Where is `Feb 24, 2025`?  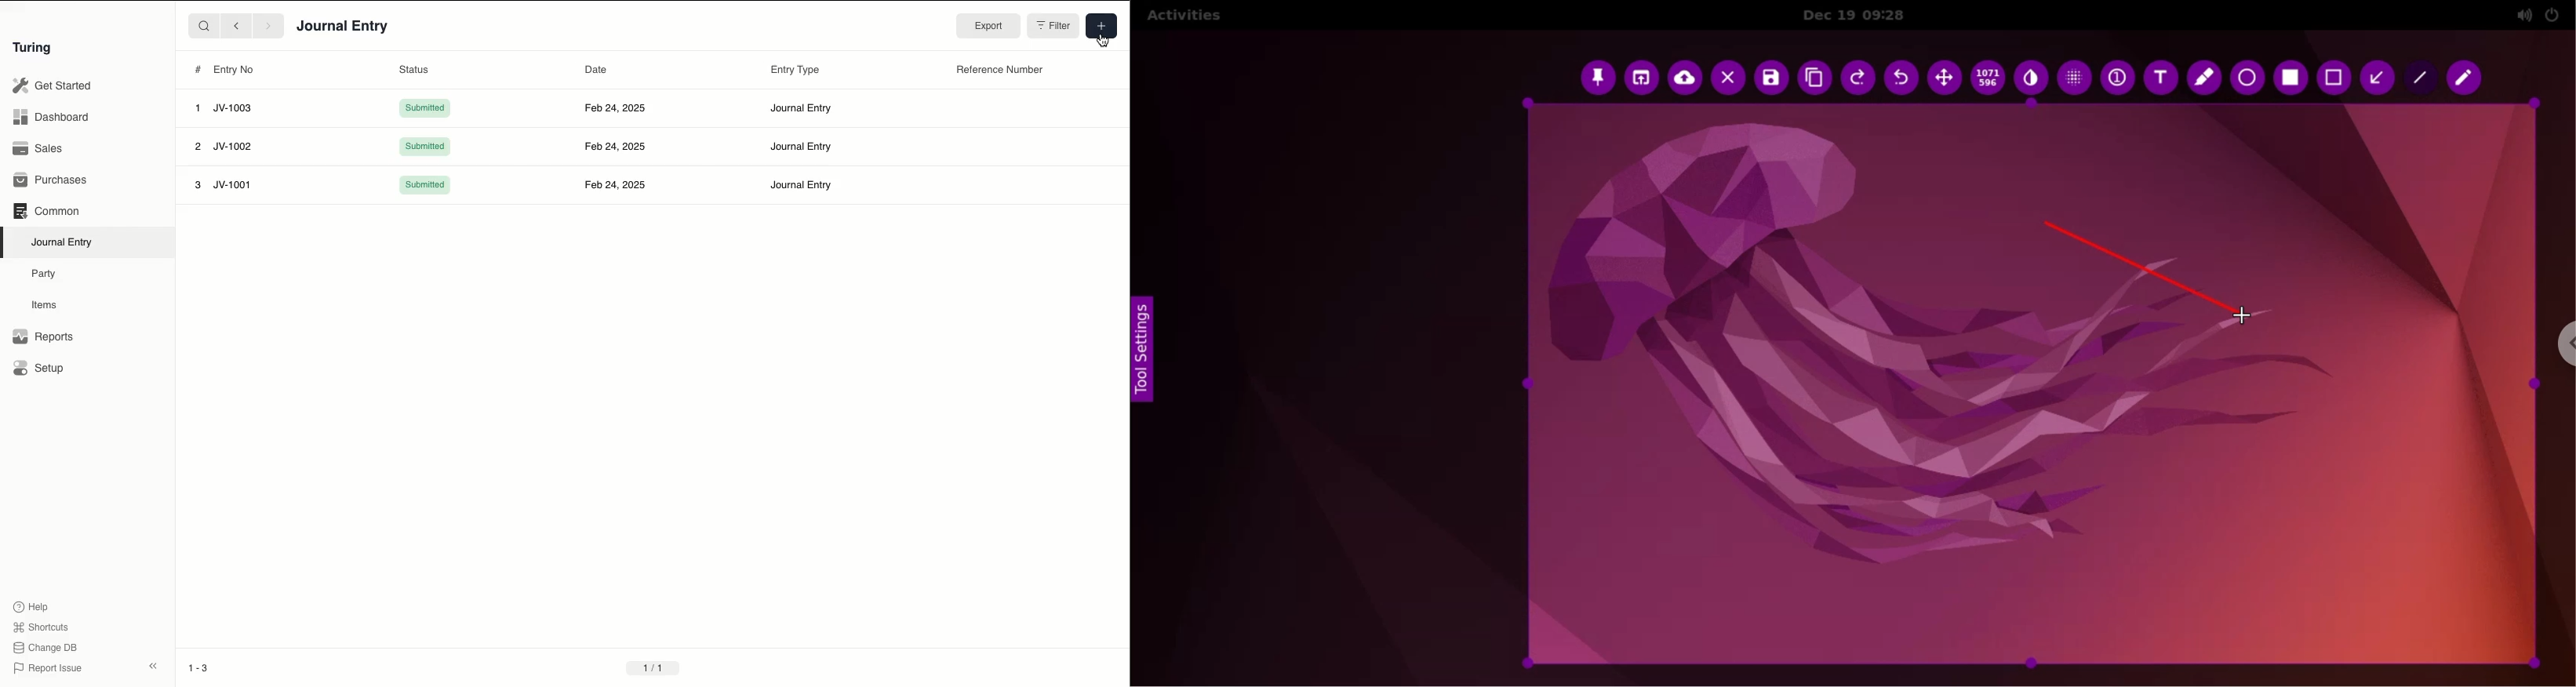 Feb 24, 2025 is located at coordinates (614, 107).